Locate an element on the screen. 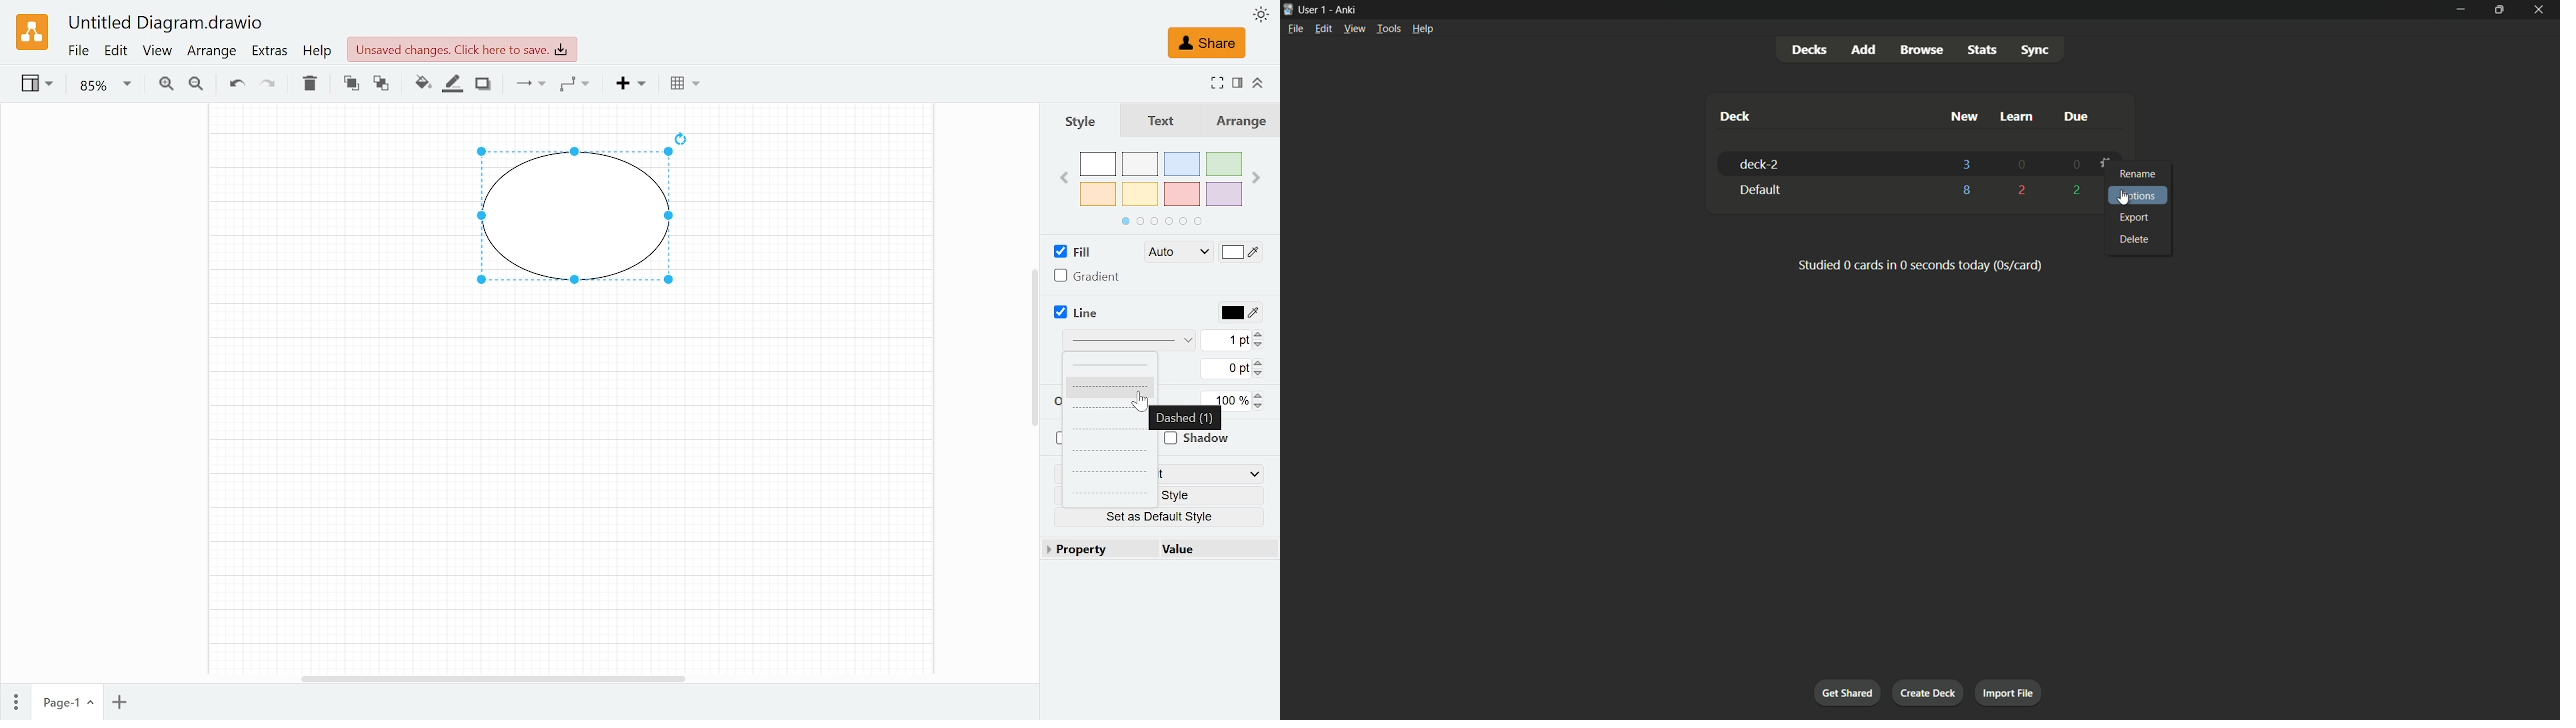  app name is located at coordinates (1345, 10).